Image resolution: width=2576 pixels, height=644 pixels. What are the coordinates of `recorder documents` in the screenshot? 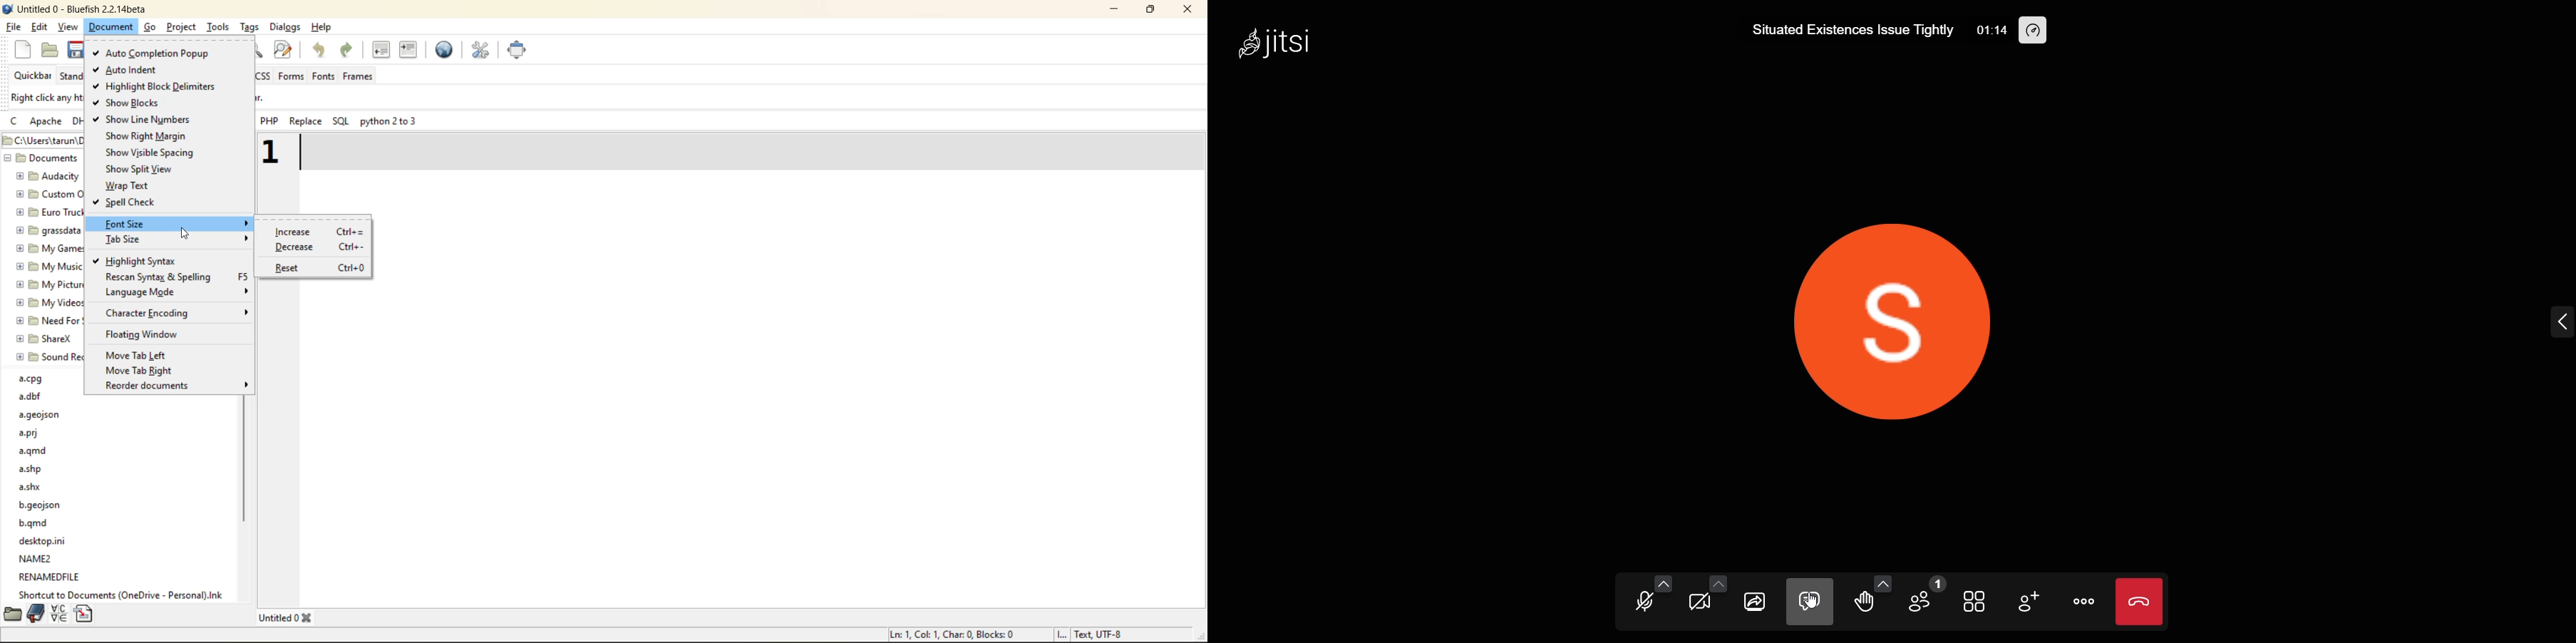 It's located at (158, 387).